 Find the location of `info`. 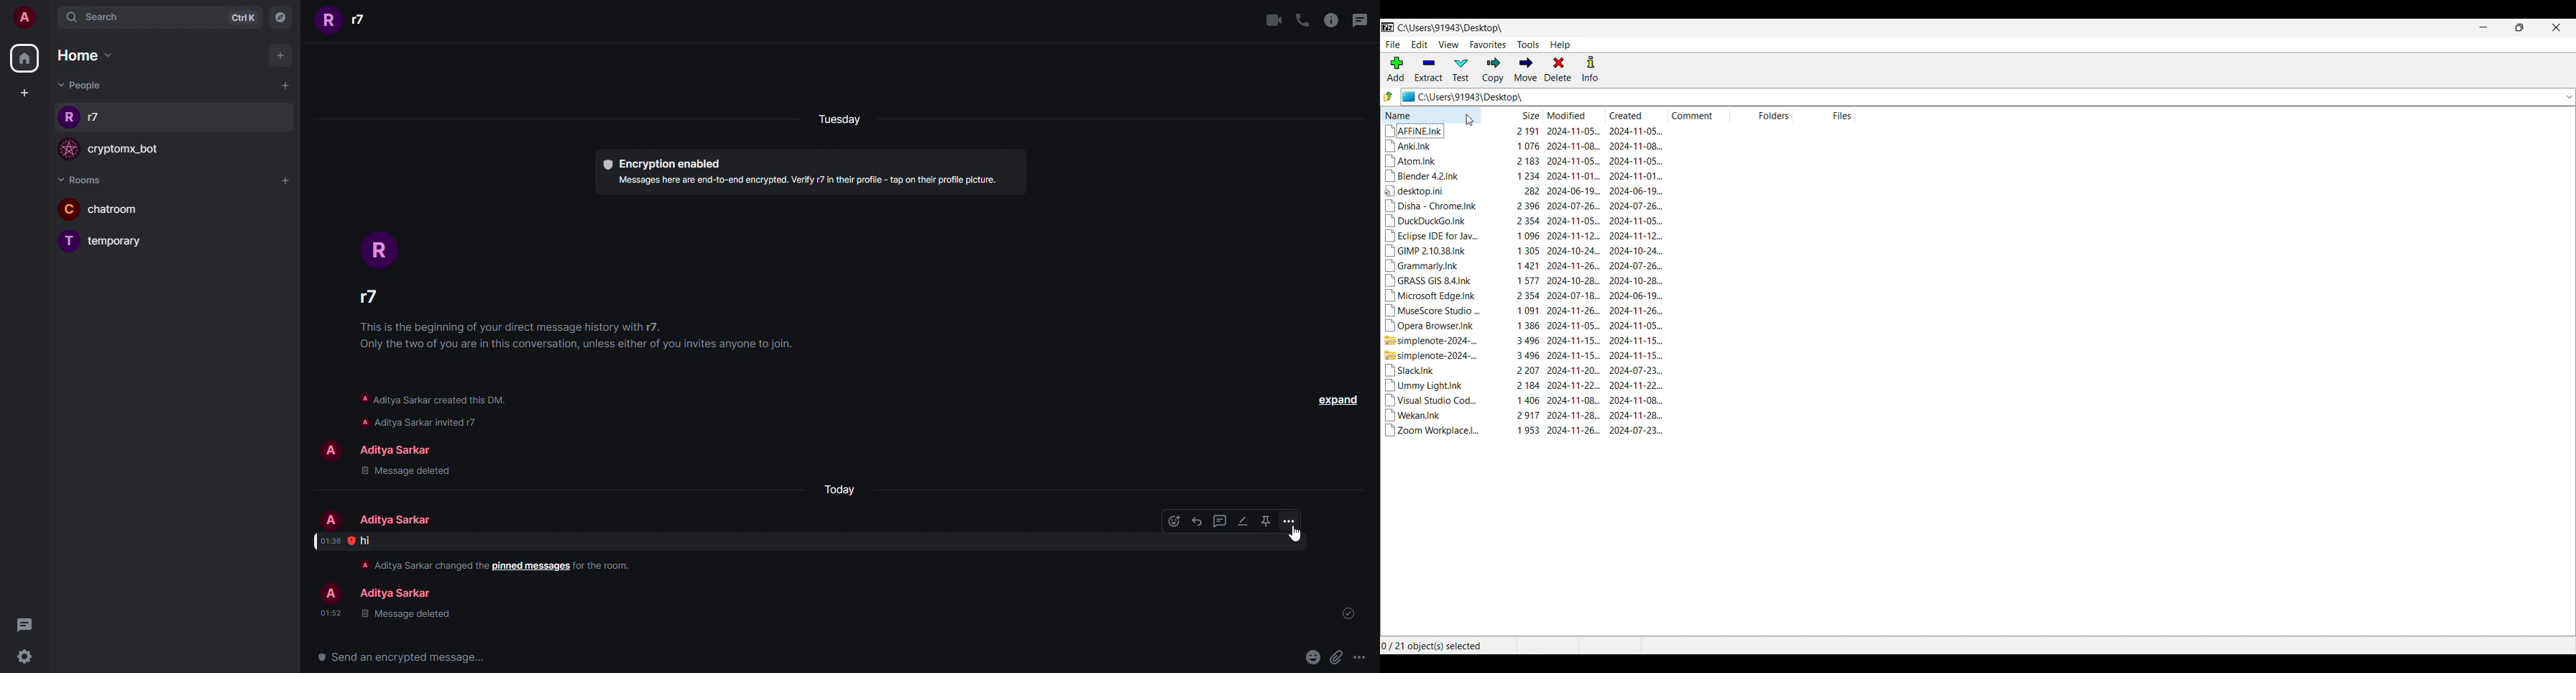

info is located at coordinates (433, 410).